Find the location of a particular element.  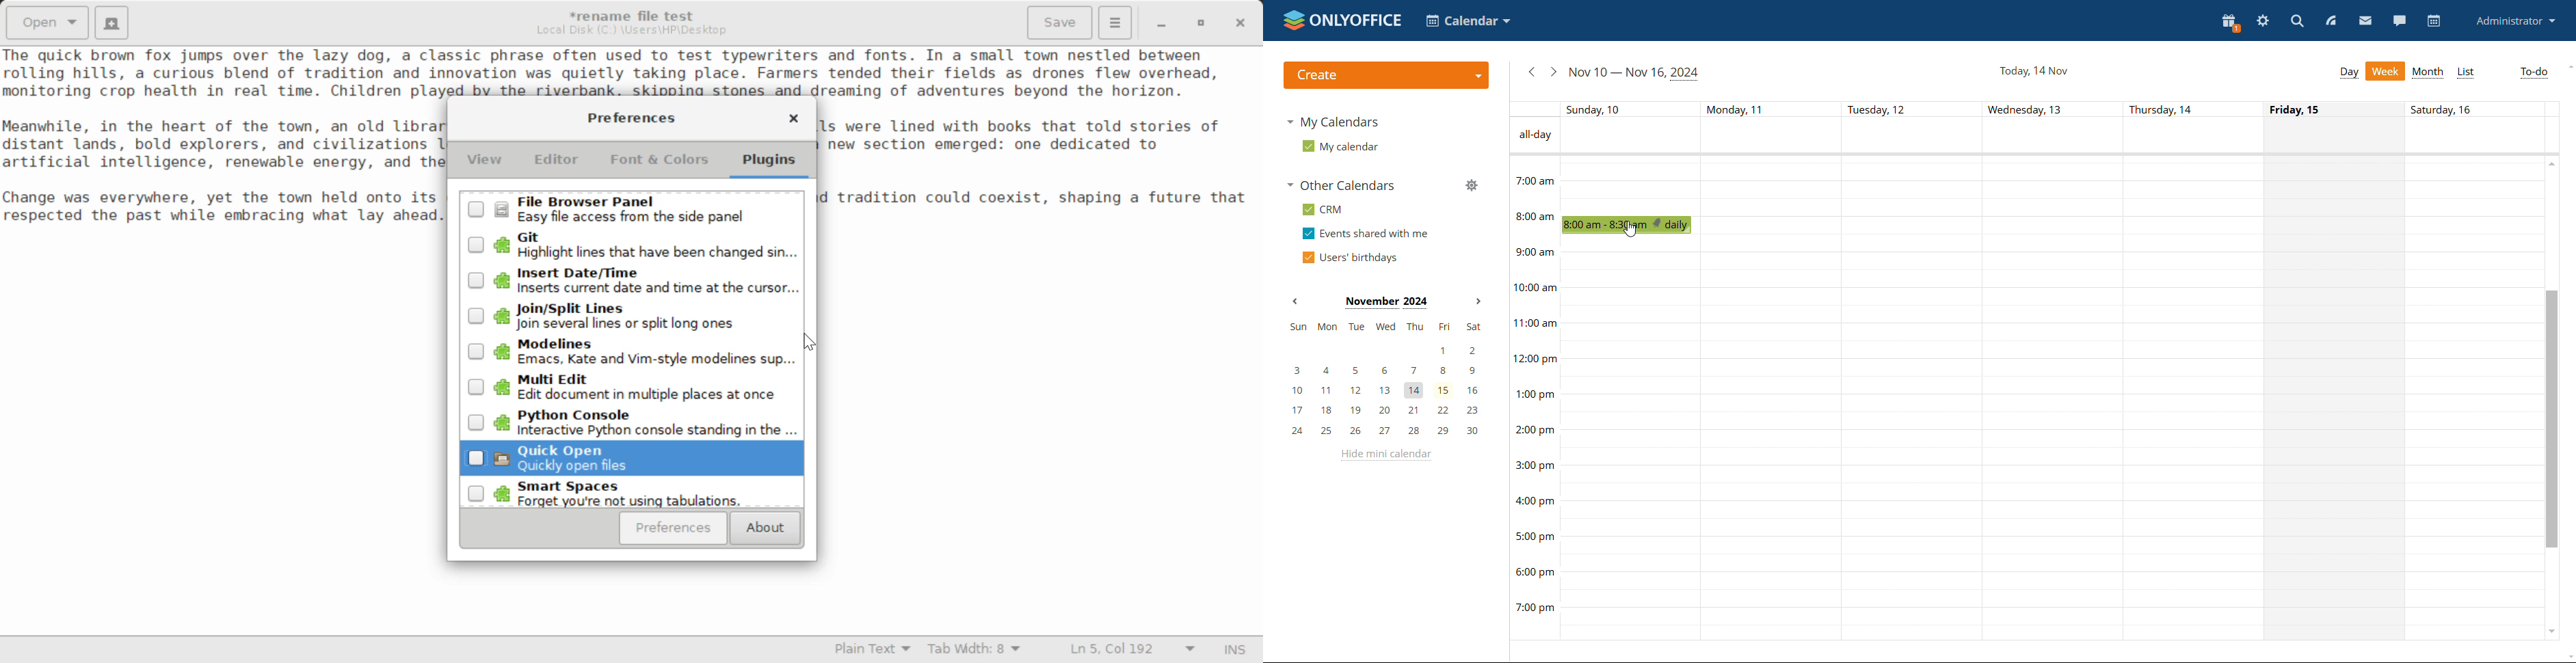

scroll up is located at coordinates (2568, 66).